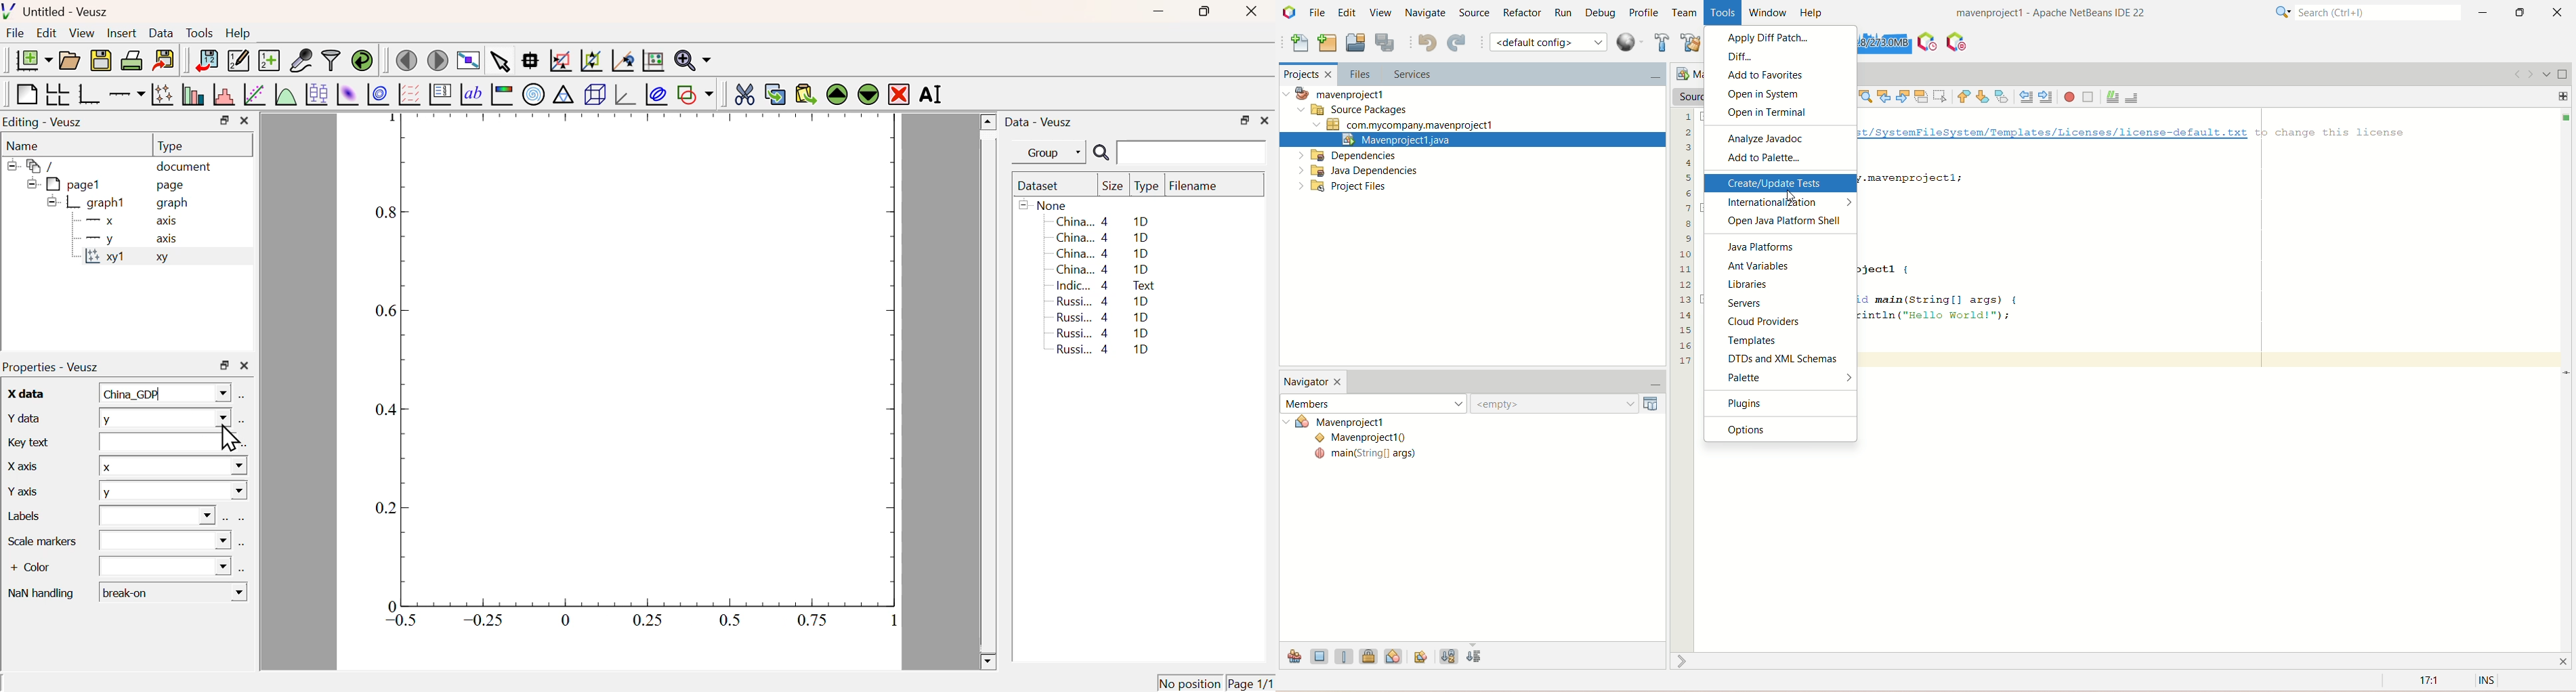  Describe the element at coordinates (56, 94) in the screenshot. I see `Arrange graph in grid` at that location.